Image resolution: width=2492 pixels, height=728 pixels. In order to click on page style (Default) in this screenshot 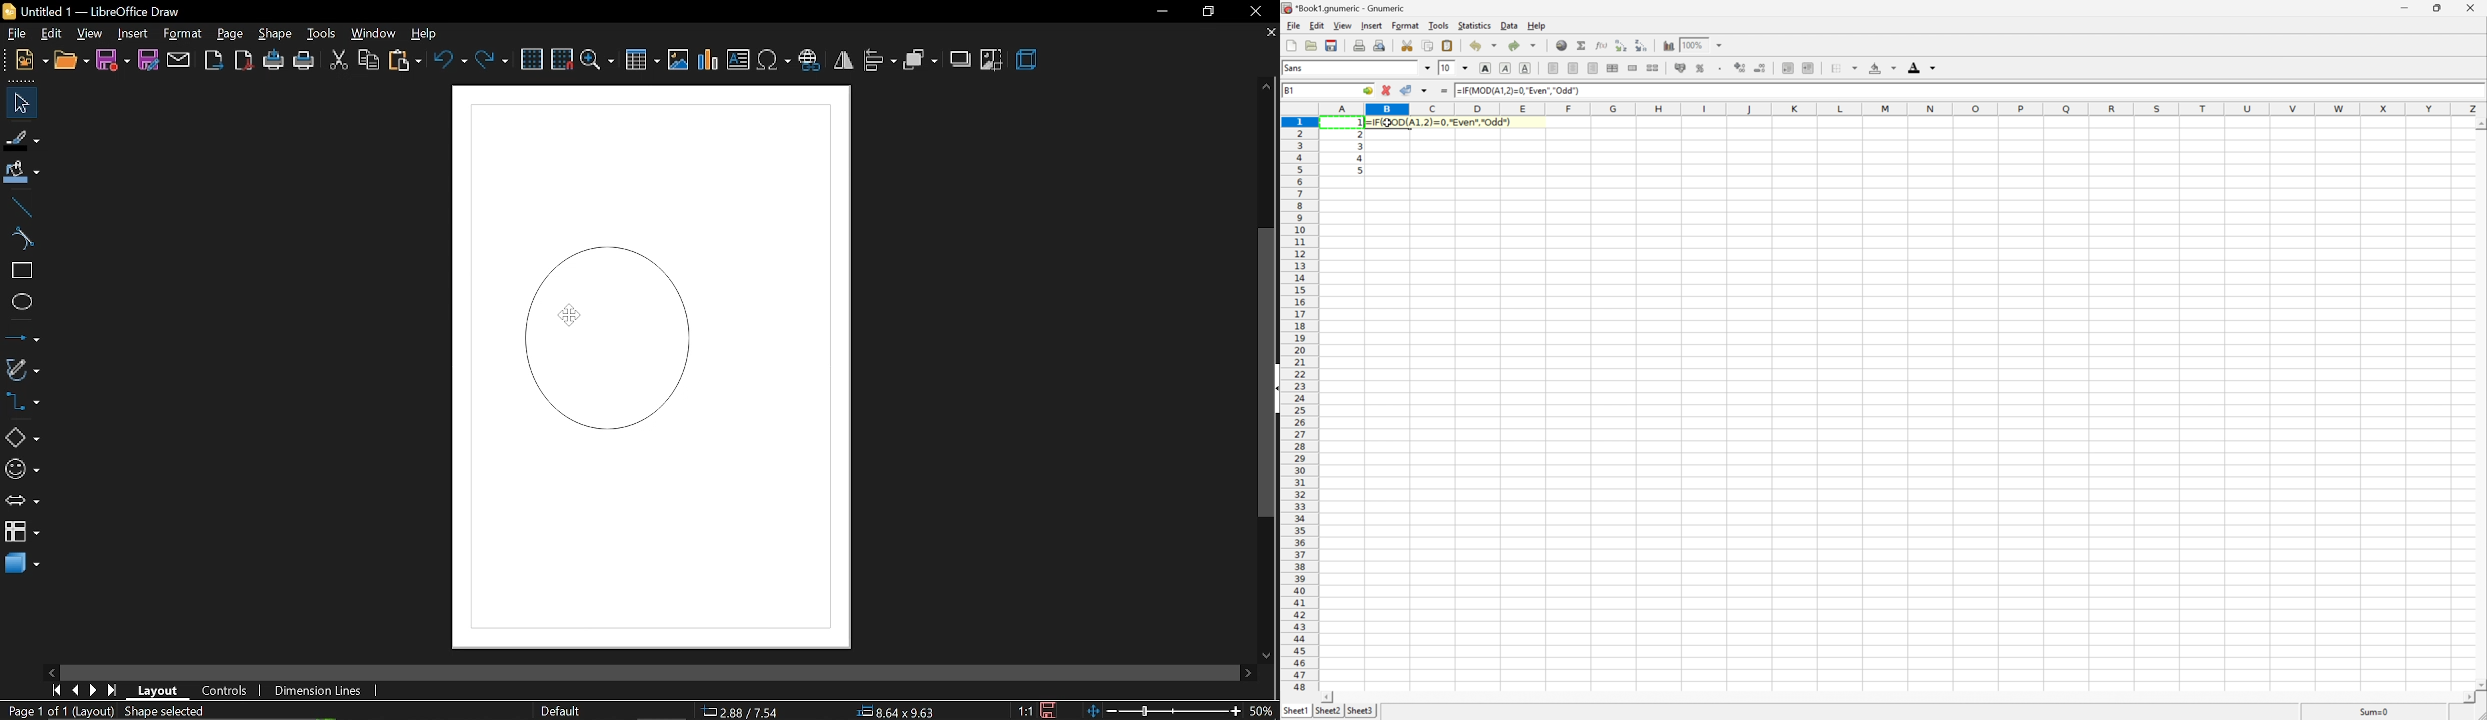, I will do `click(565, 710)`.